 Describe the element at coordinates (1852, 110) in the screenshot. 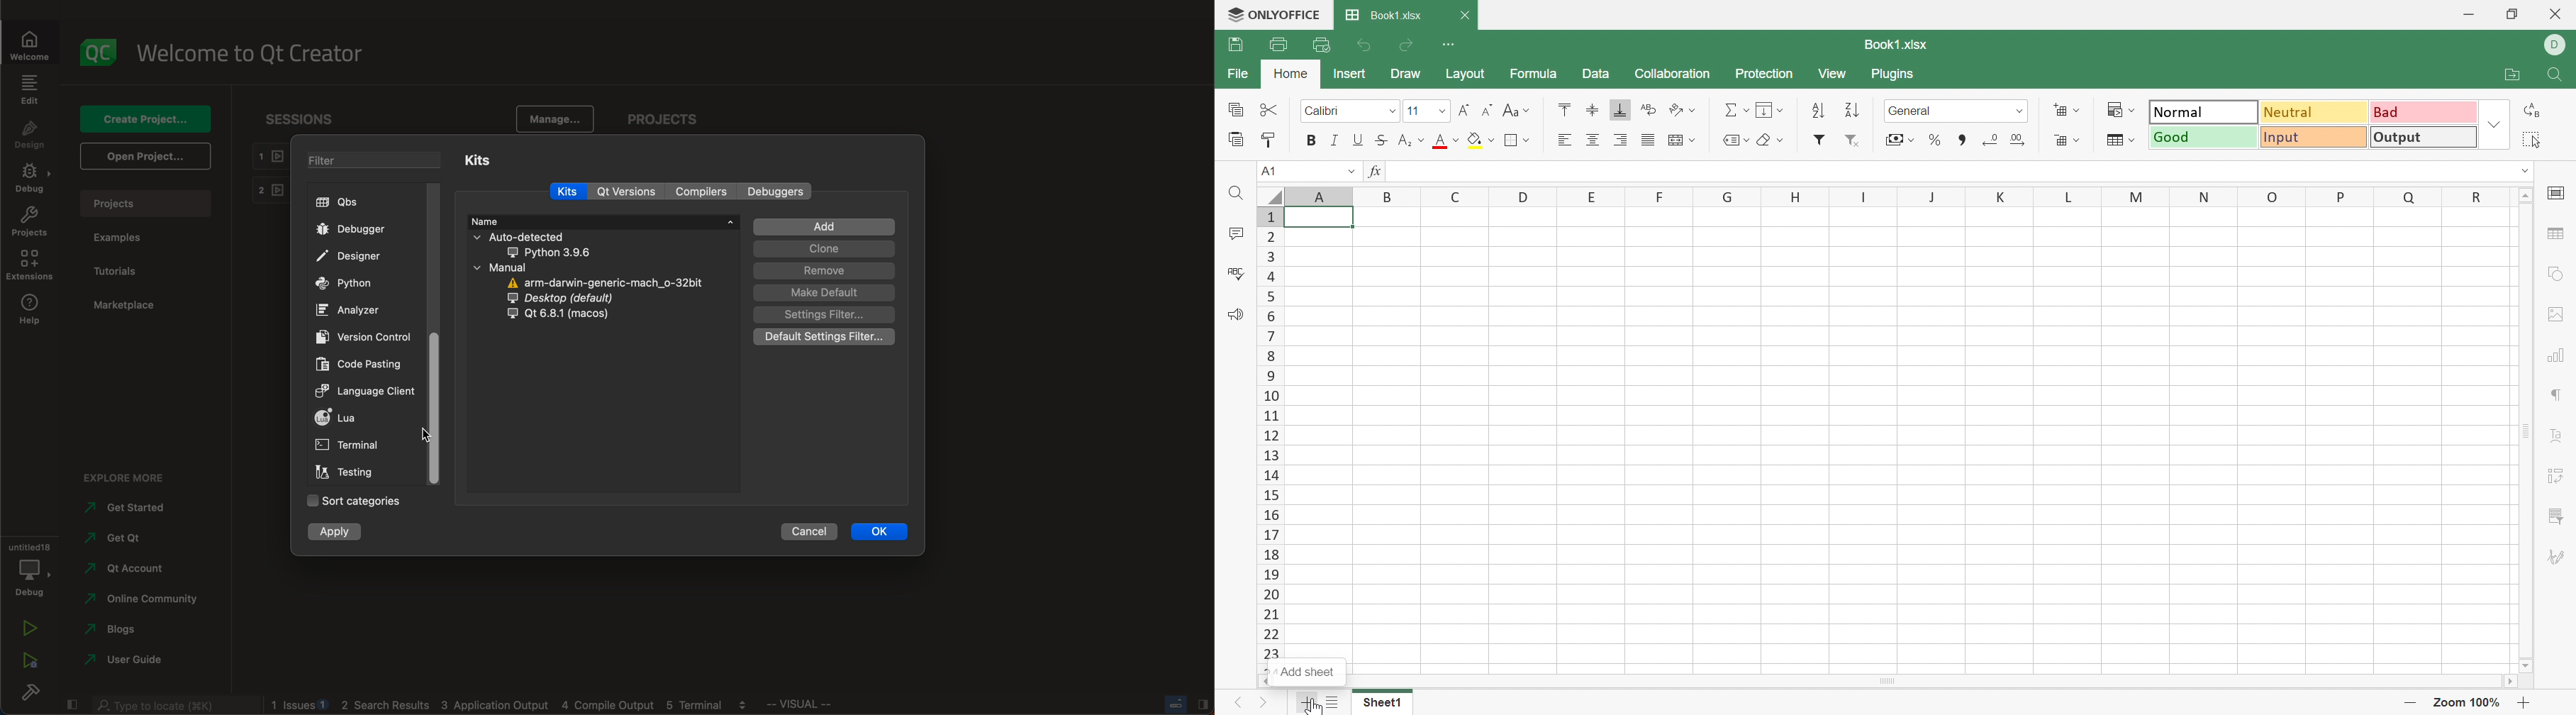

I see `Sort descending` at that location.